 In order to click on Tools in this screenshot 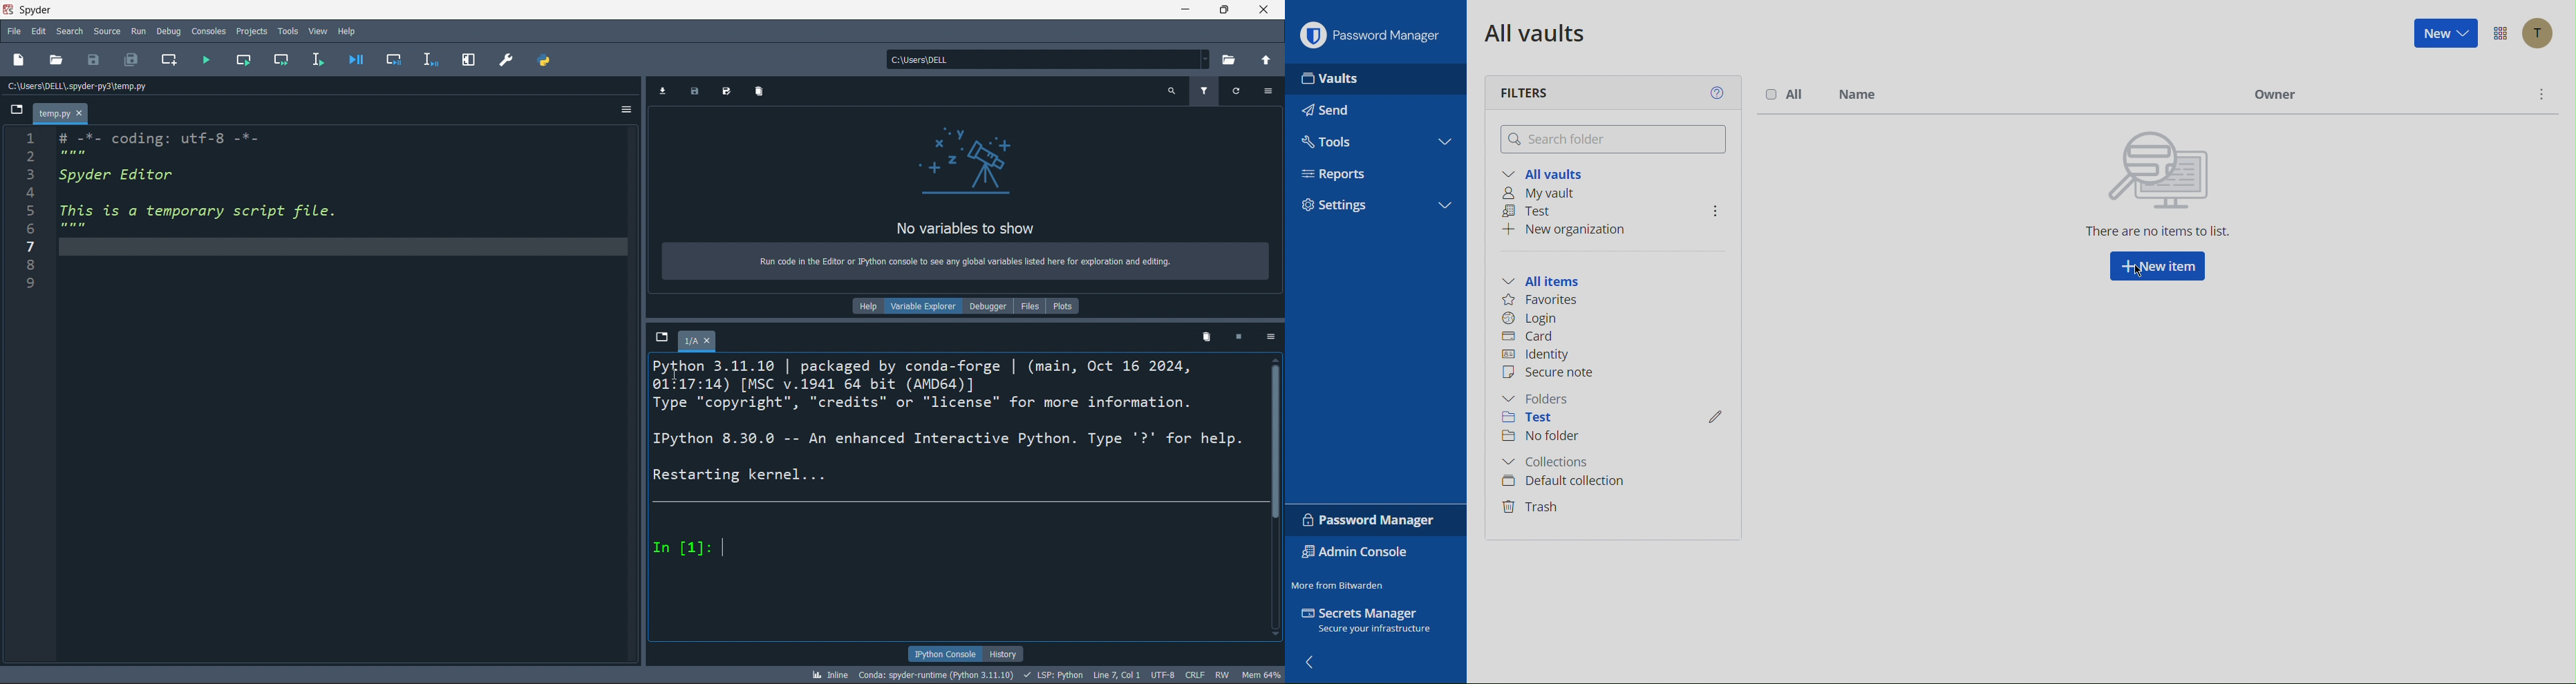, I will do `click(287, 31)`.